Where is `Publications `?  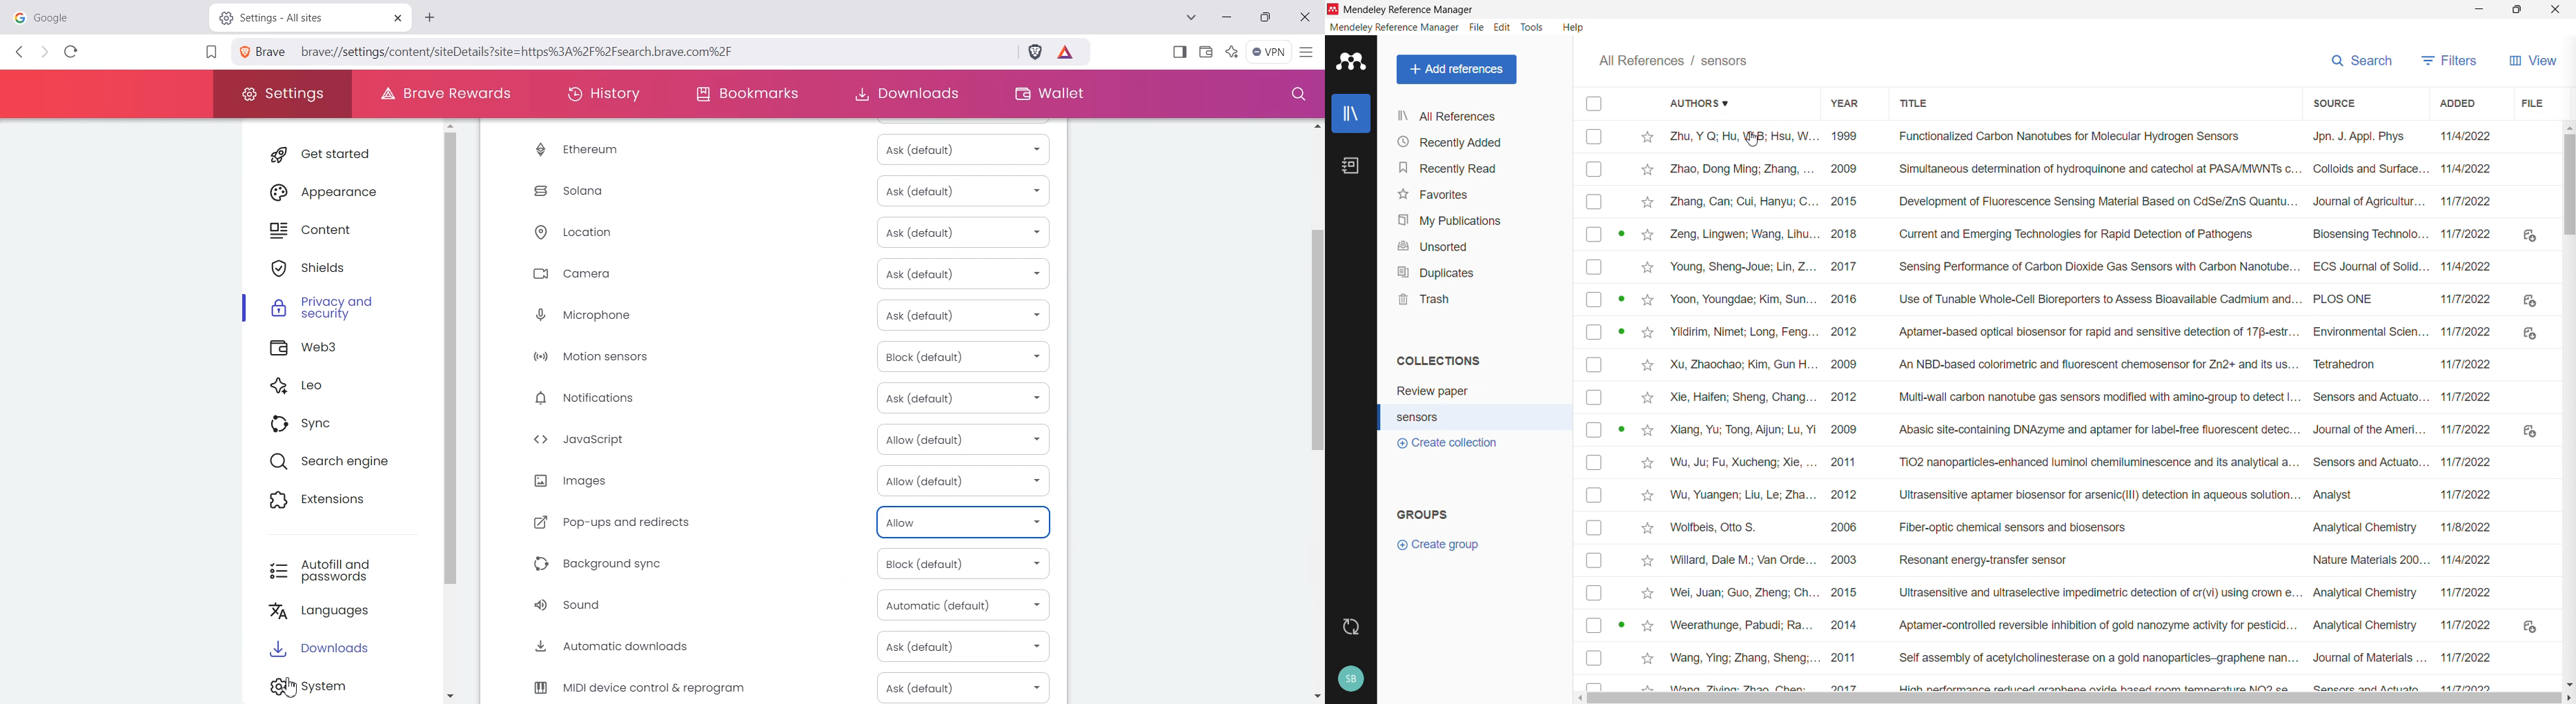 Publications  is located at coordinates (1477, 220).